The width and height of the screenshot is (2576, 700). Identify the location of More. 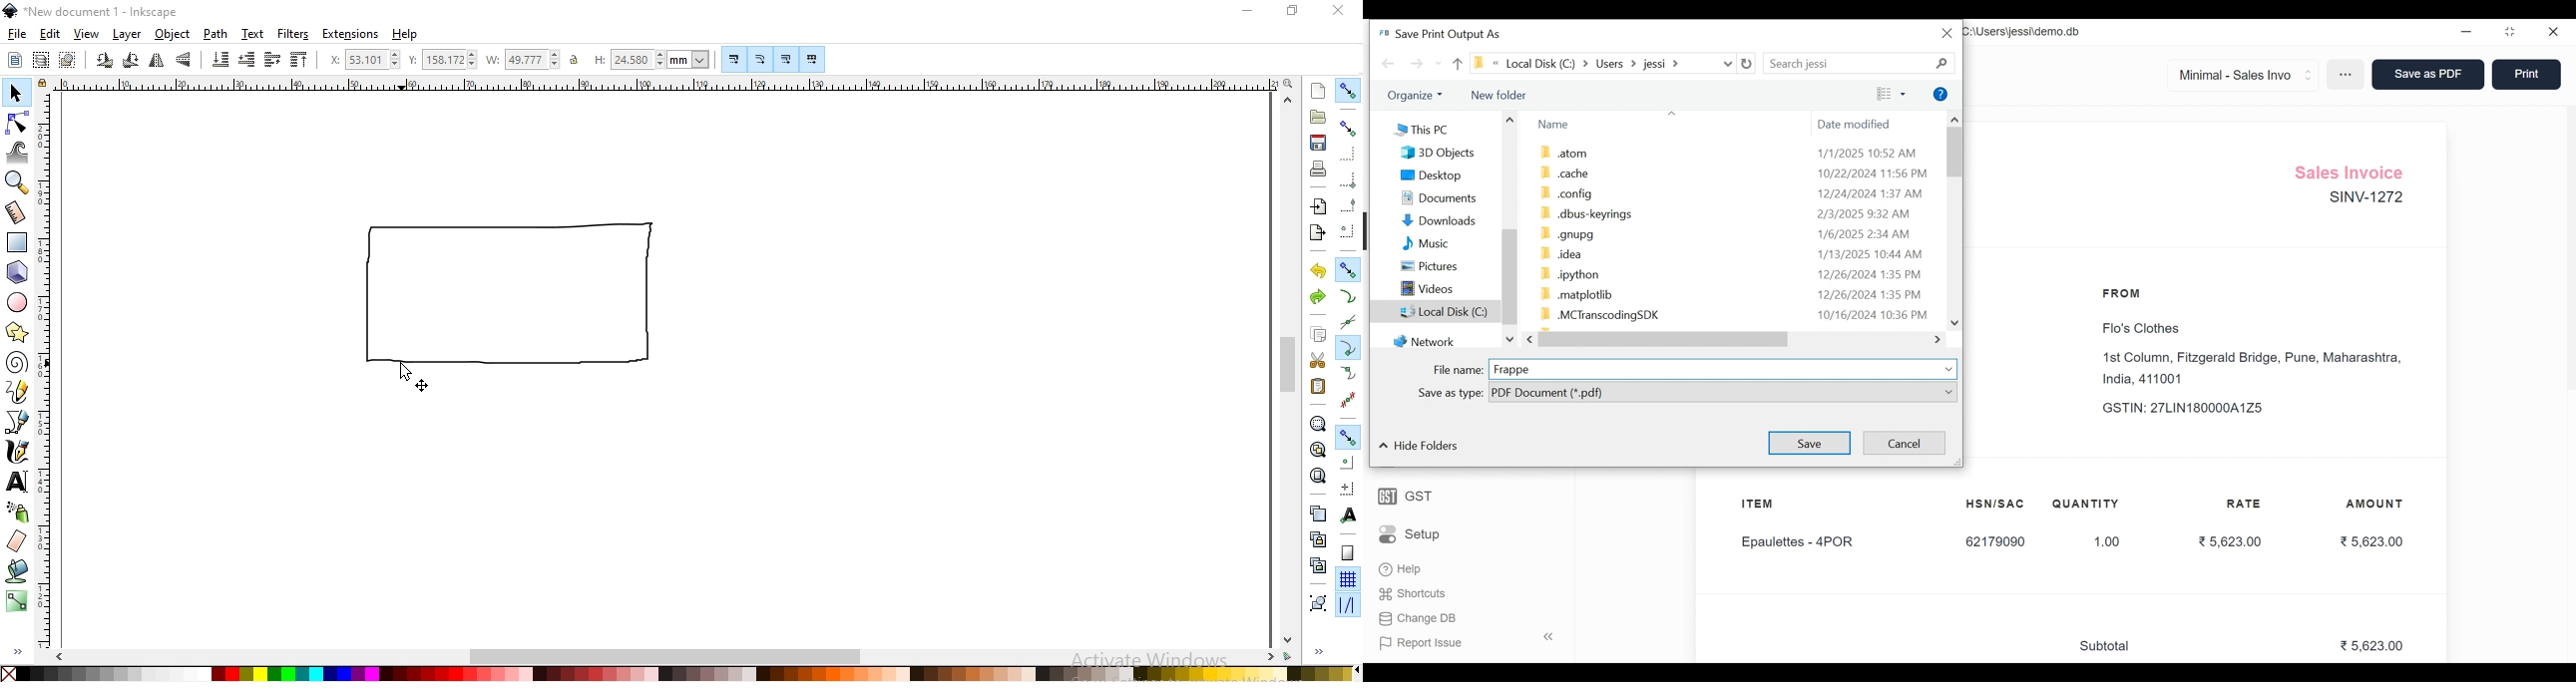
(2347, 76).